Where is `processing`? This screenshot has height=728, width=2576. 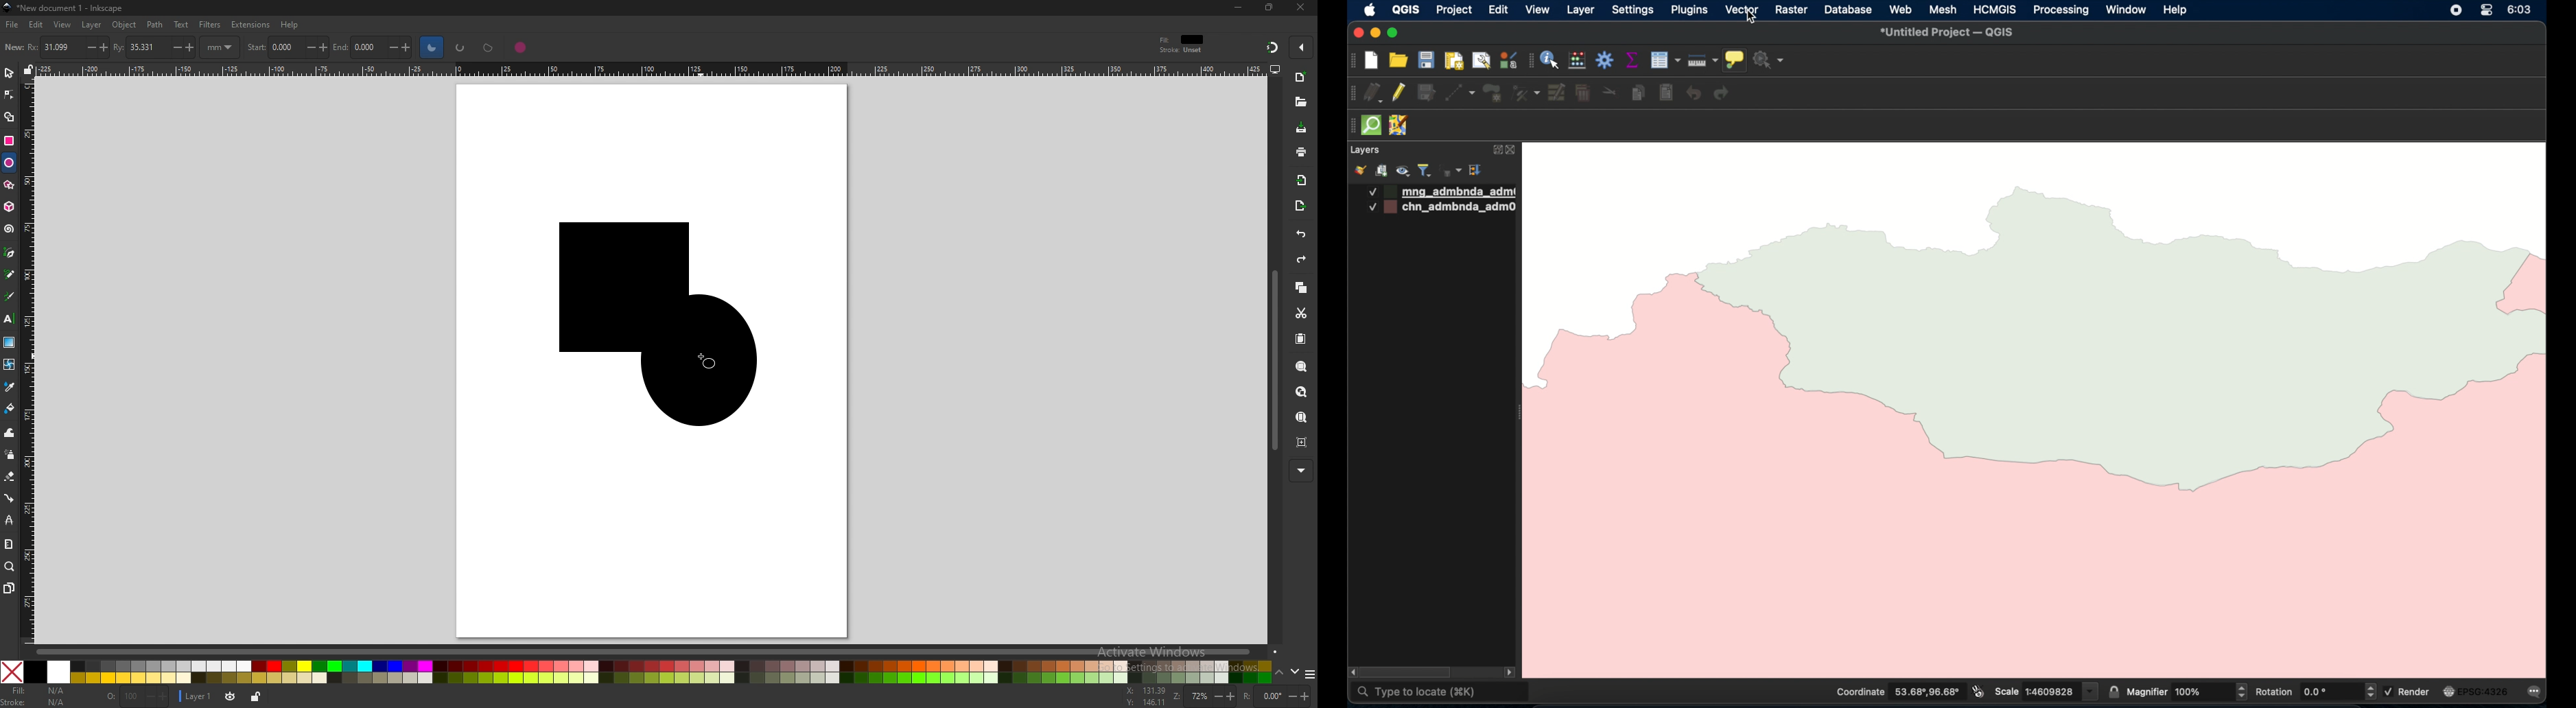
processing is located at coordinates (2062, 11).